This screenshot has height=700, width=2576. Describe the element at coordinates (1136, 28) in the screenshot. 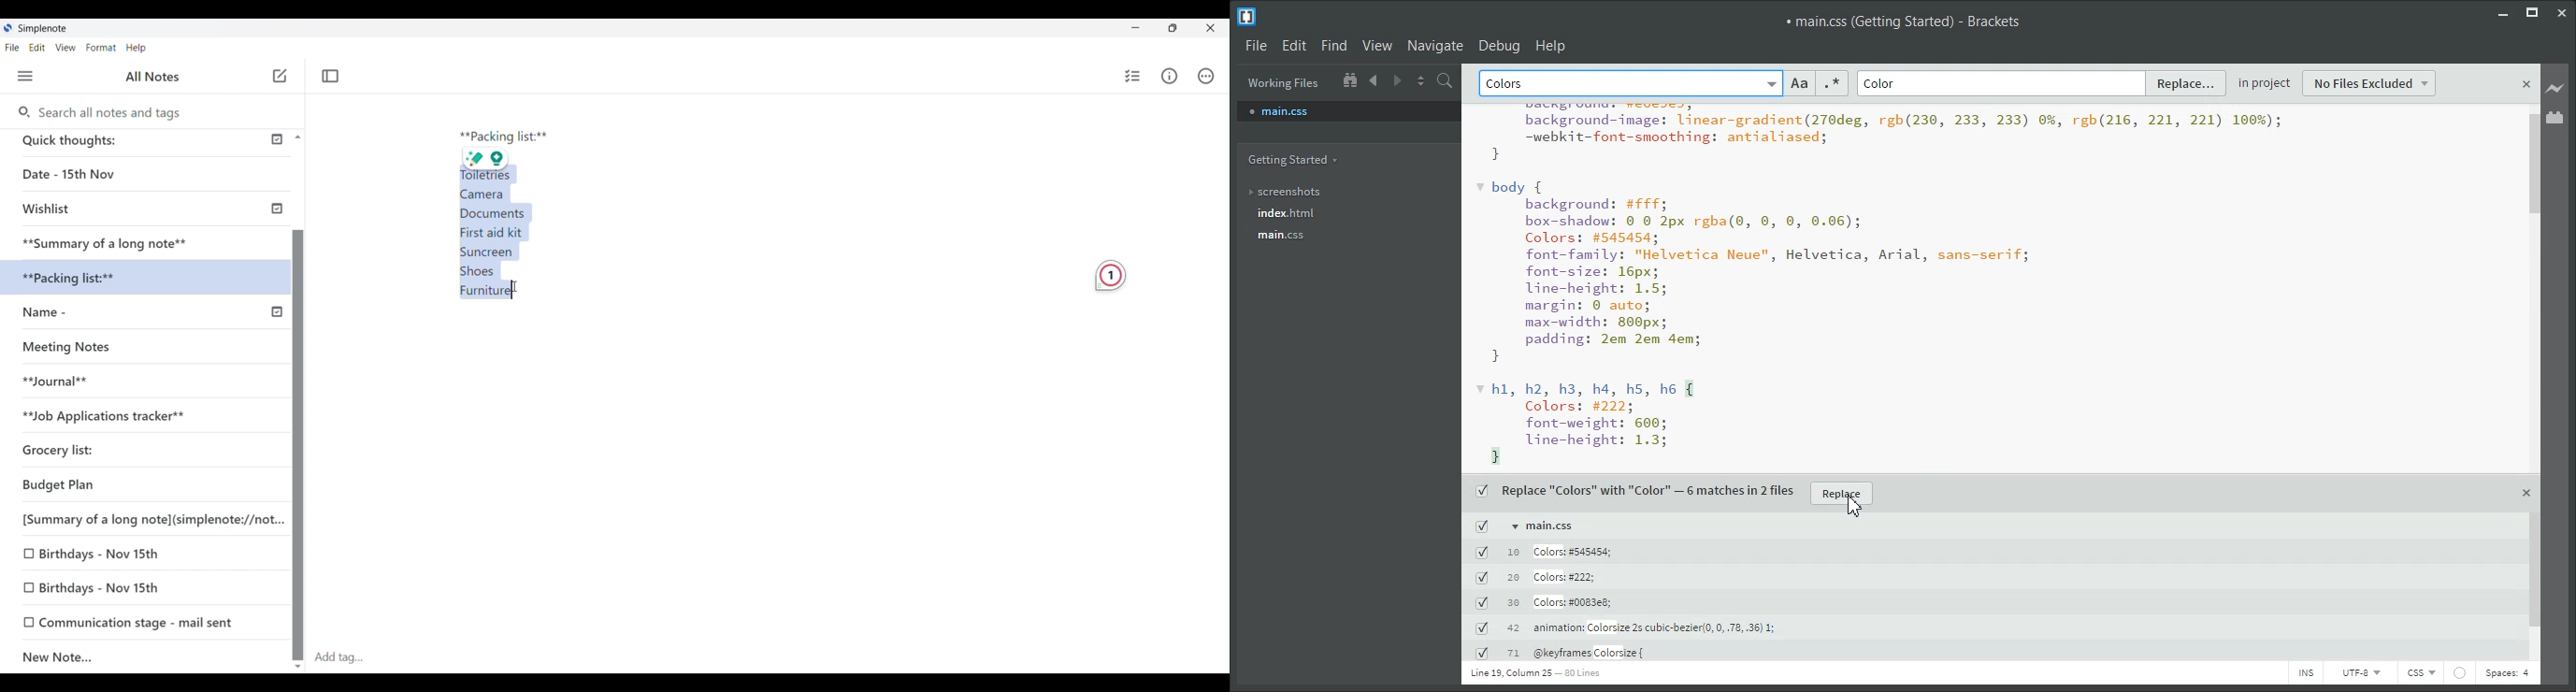

I see `Minimize ` at that location.